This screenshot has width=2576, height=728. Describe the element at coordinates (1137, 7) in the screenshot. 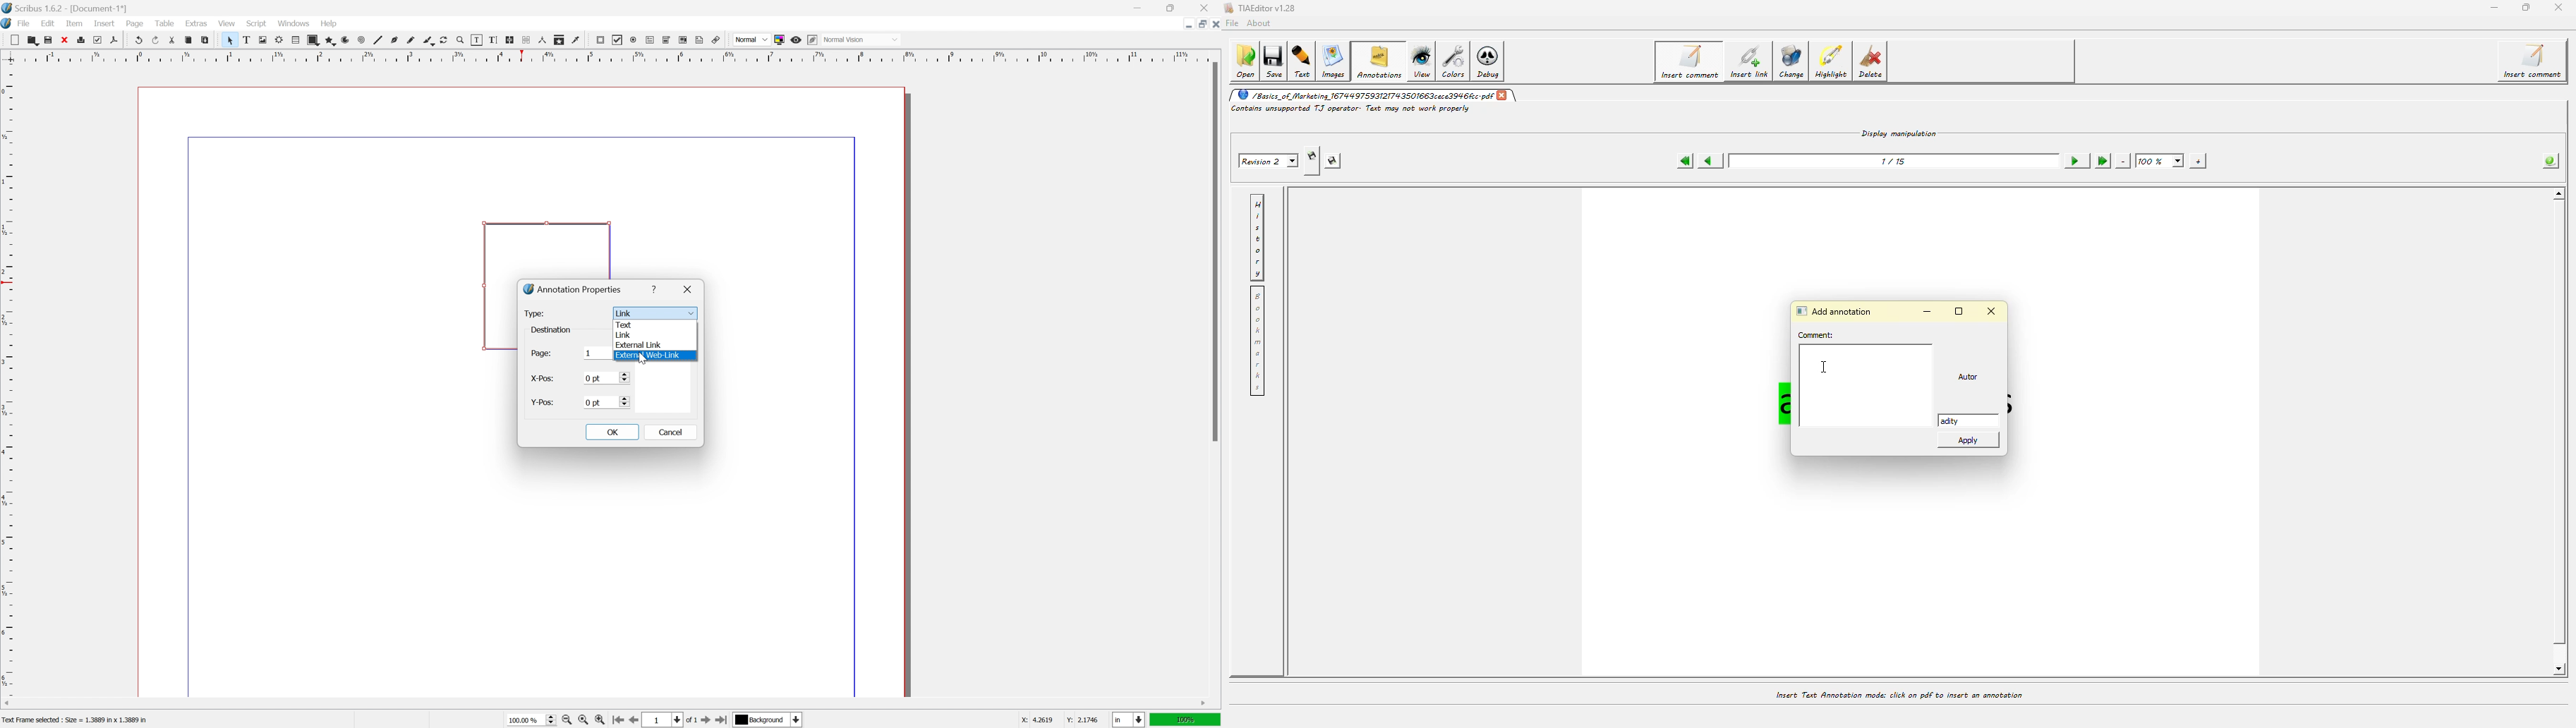

I see `minimize` at that location.